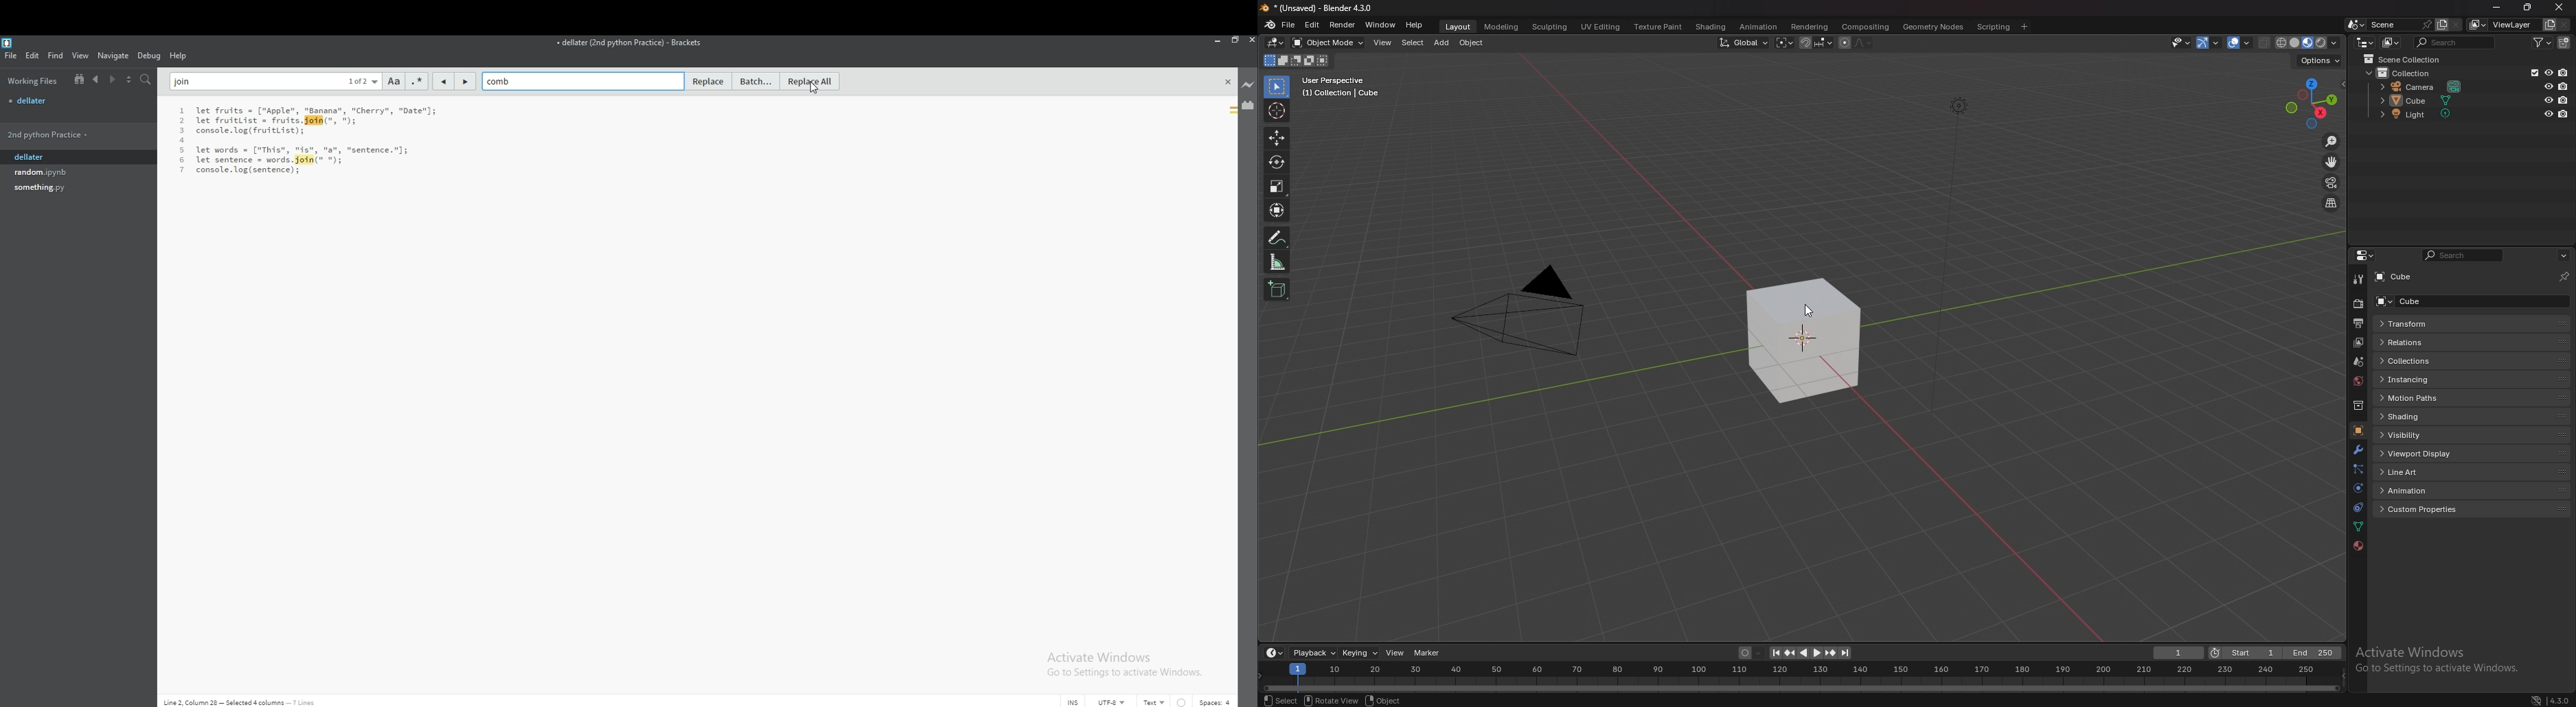  What do you see at coordinates (815, 87) in the screenshot?
I see `cursor` at bounding box center [815, 87].